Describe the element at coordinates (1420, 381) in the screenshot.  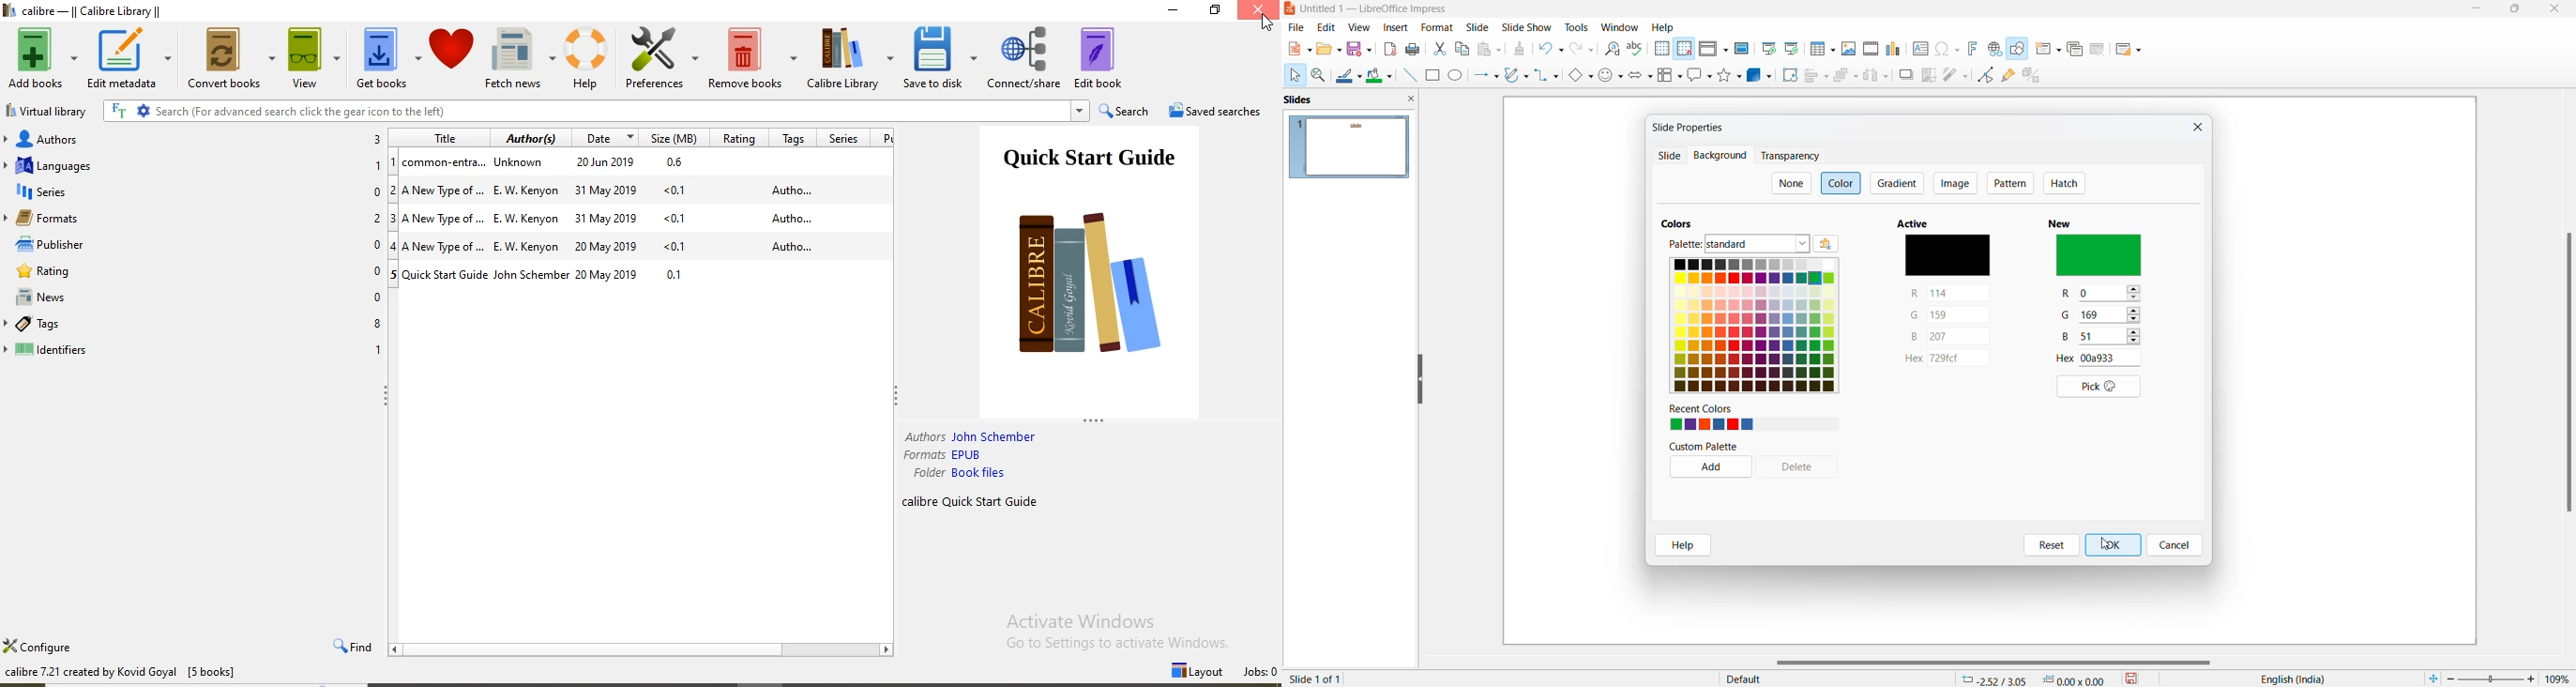
I see `resize` at that location.